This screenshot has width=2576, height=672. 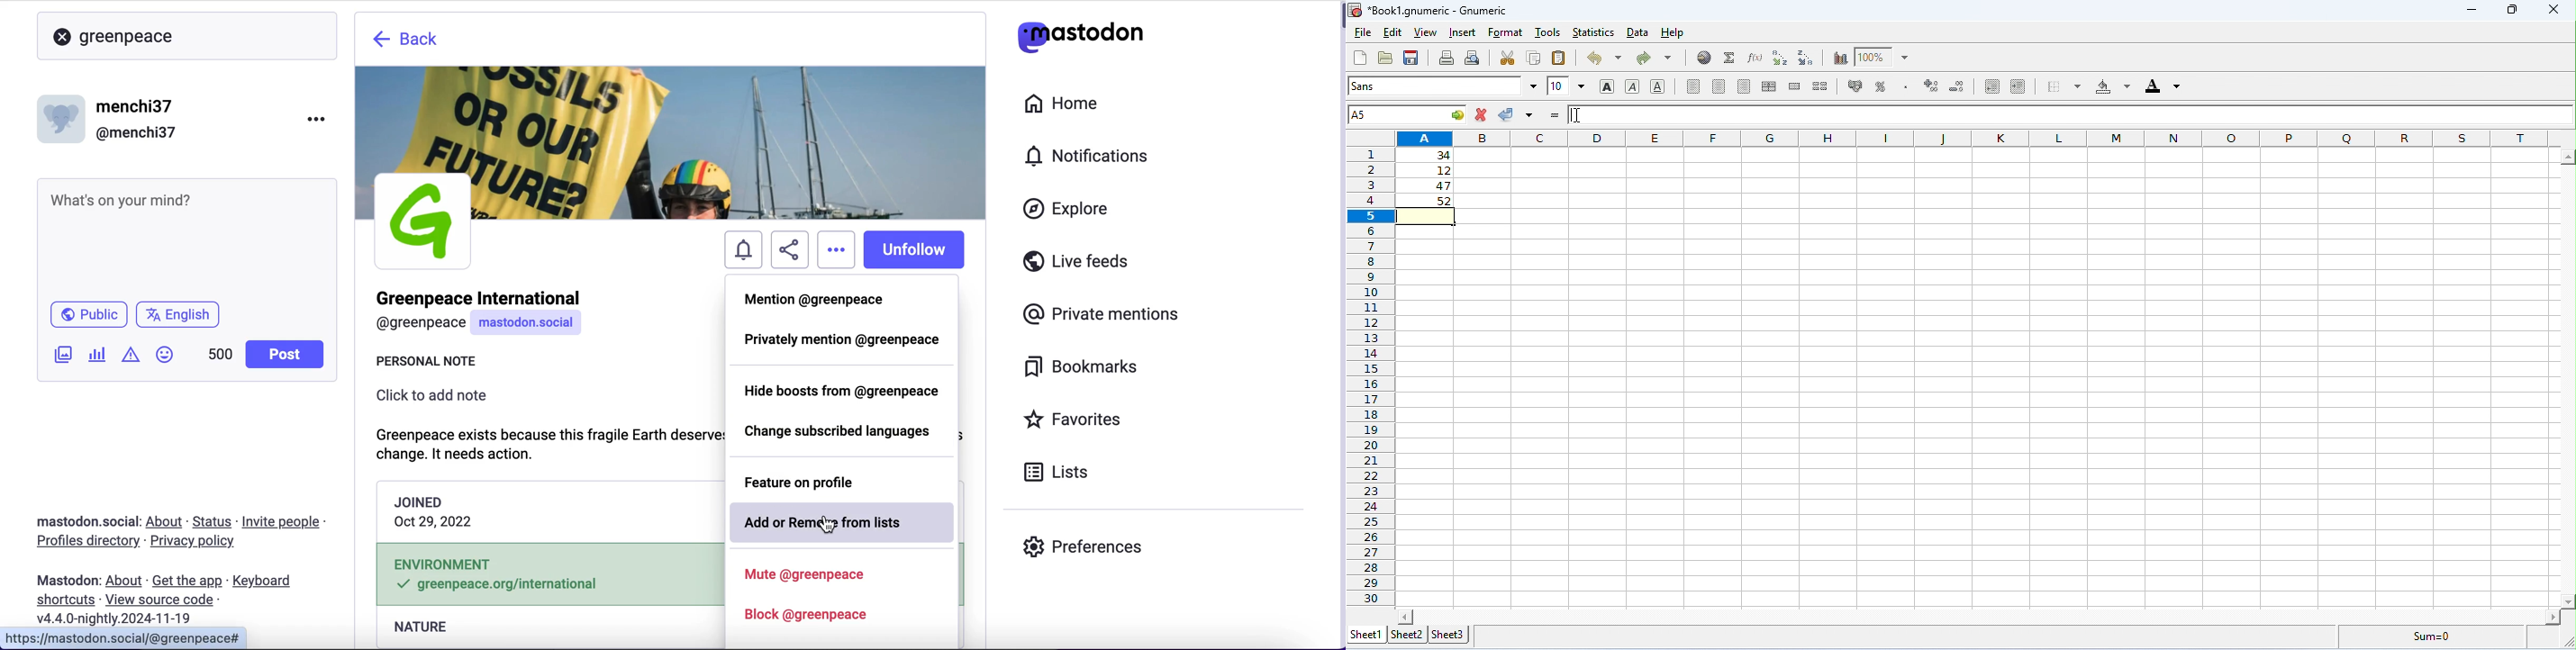 What do you see at coordinates (1427, 11) in the screenshot?
I see `title` at bounding box center [1427, 11].